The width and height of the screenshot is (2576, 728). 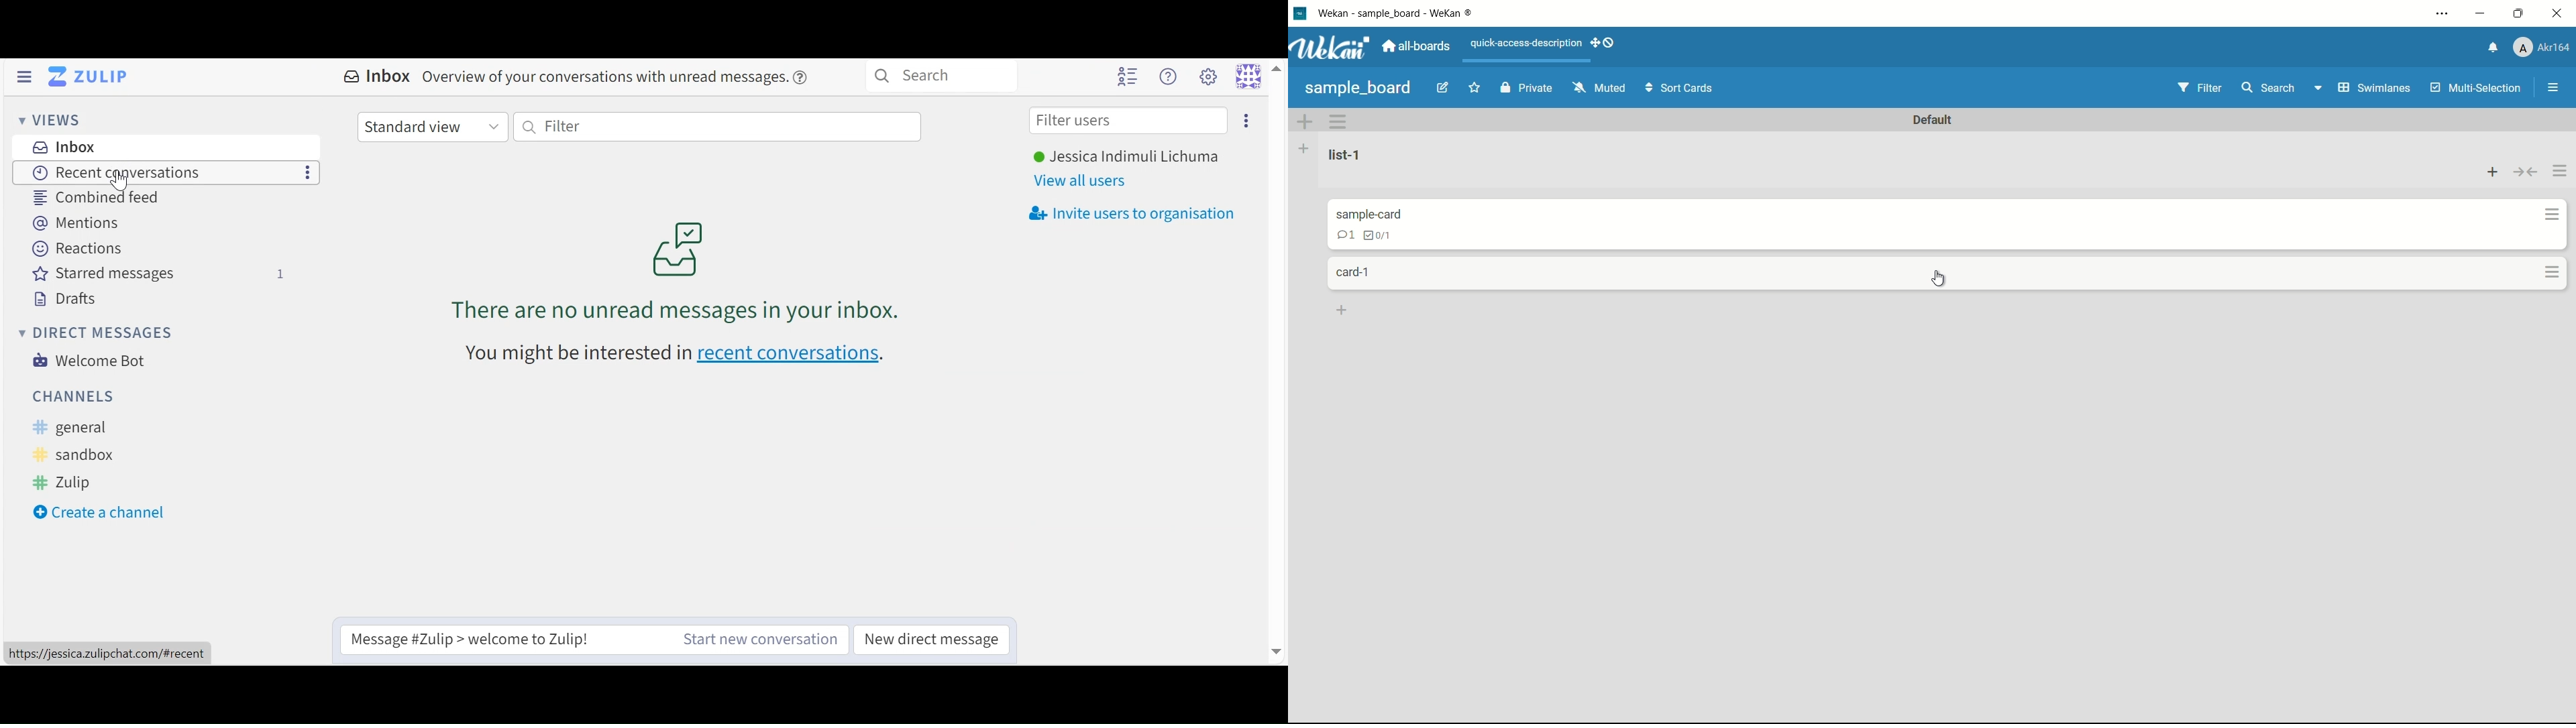 What do you see at coordinates (1442, 89) in the screenshot?
I see `edit` at bounding box center [1442, 89].